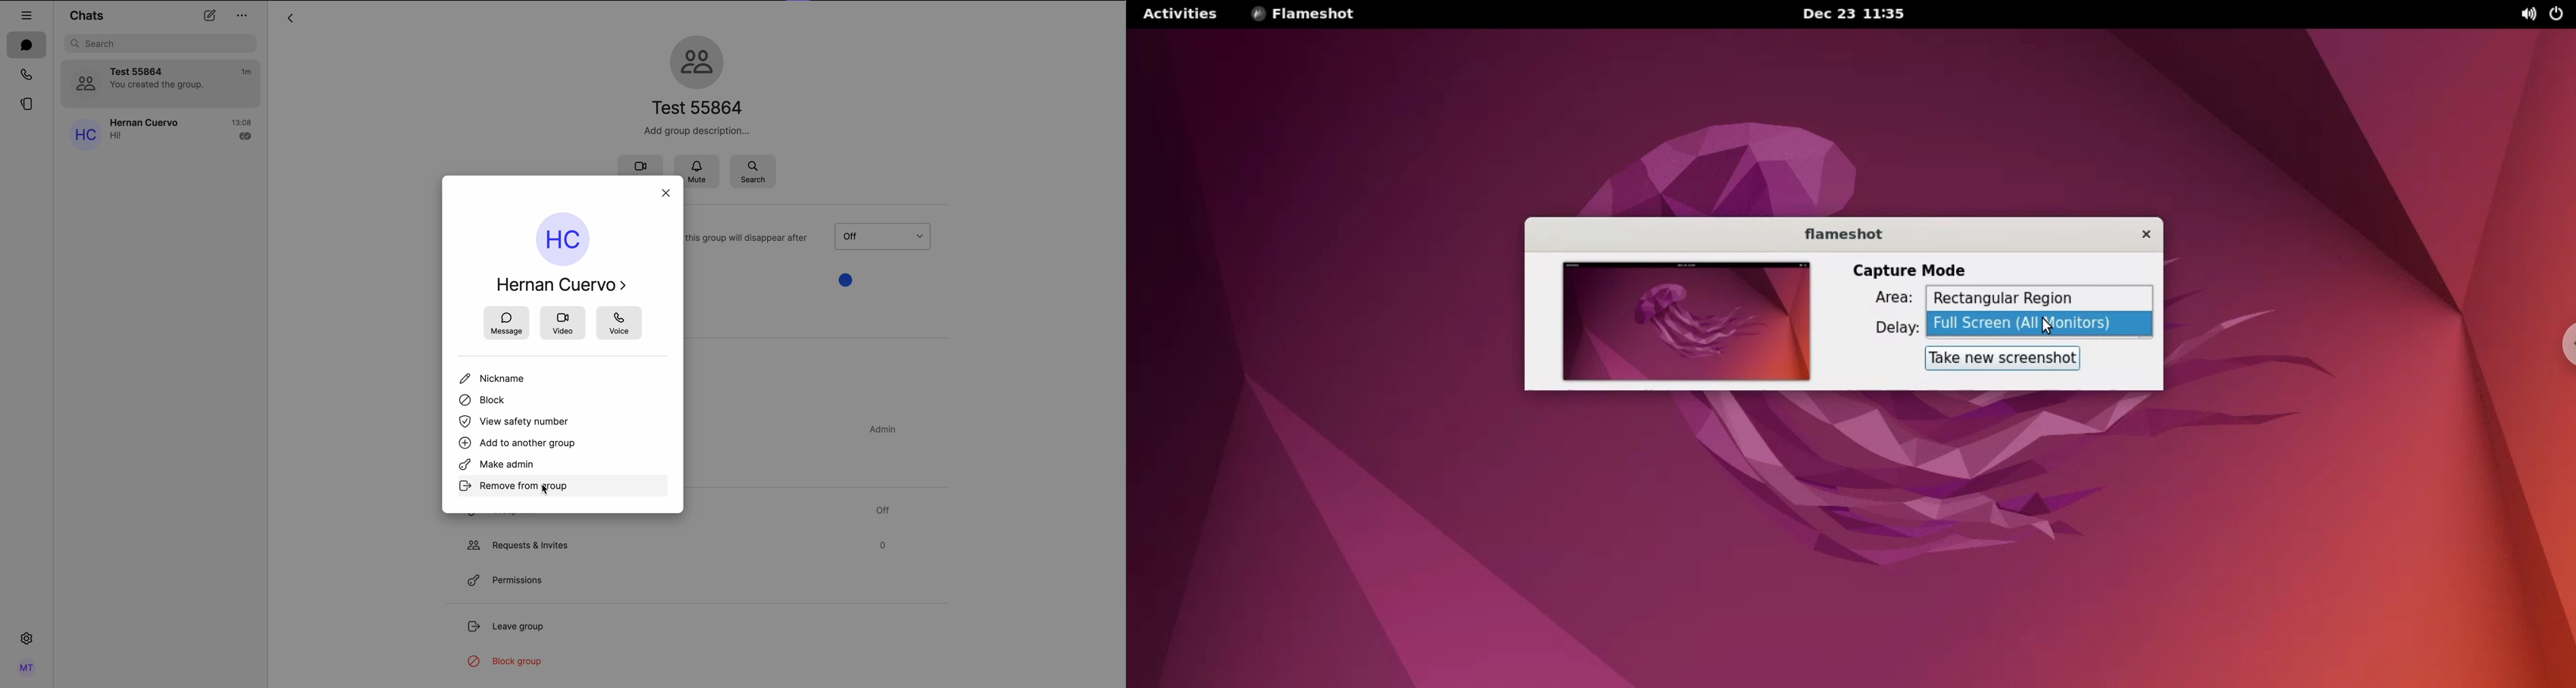  I want to click on flameshot options, so click(1312, 16).